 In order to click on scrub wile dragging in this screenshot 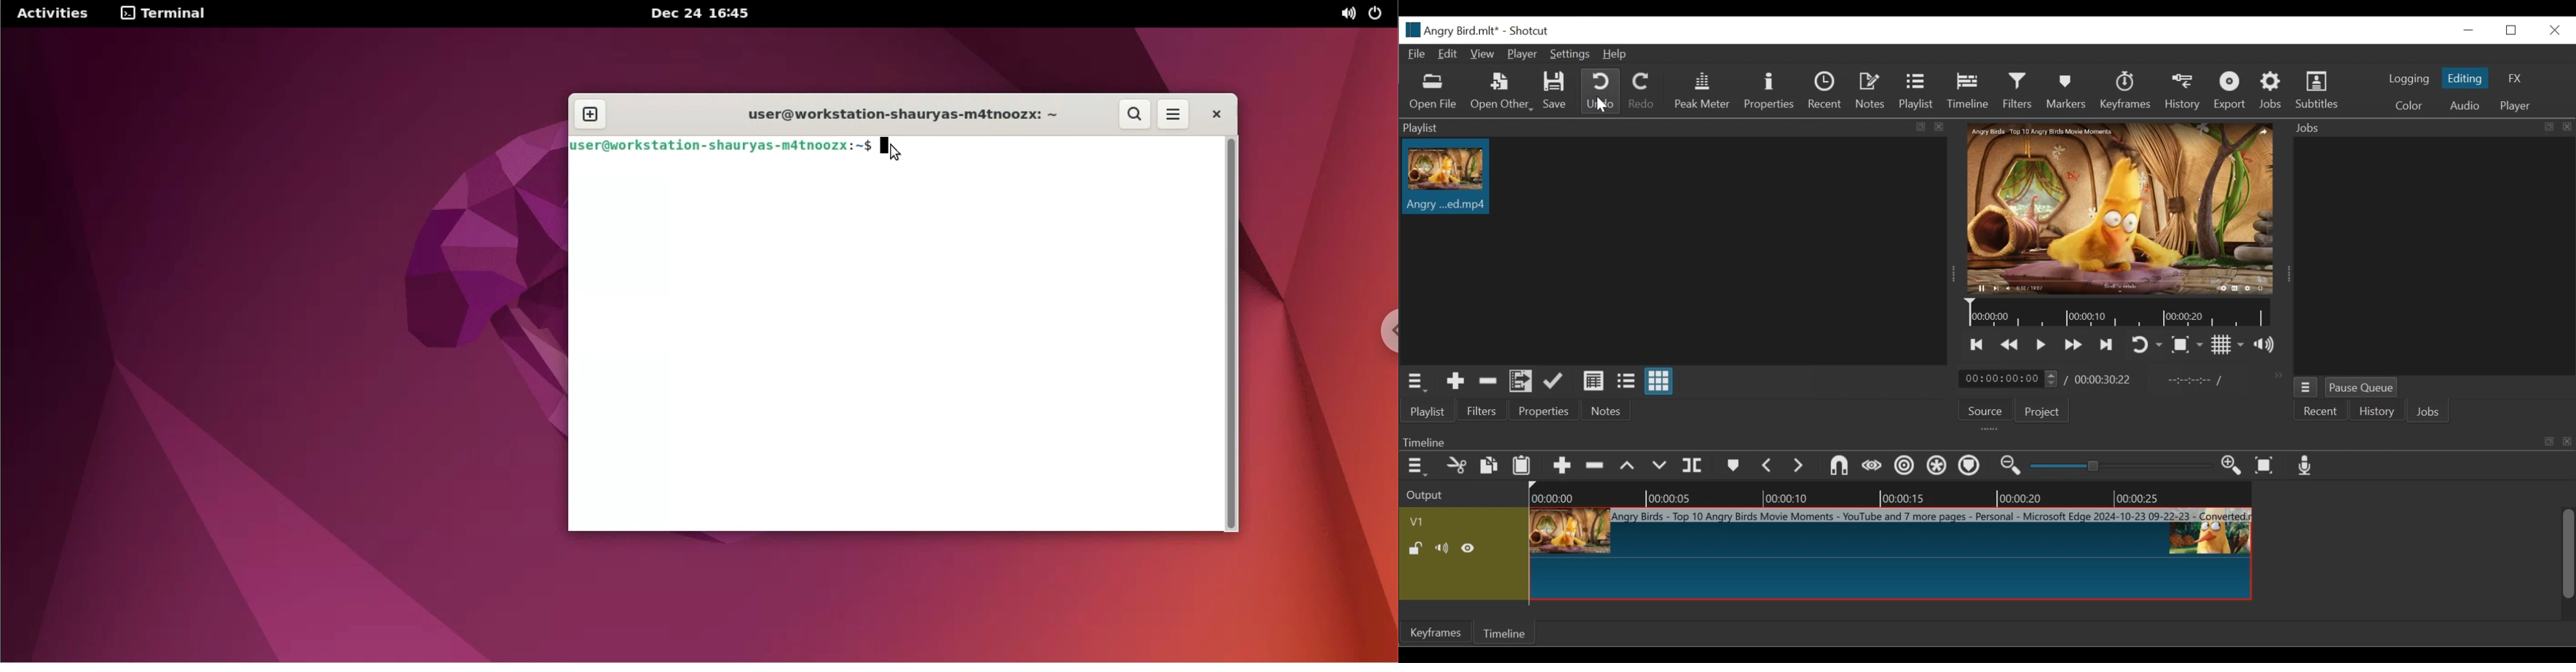, I will do `click(1872, 465)`.